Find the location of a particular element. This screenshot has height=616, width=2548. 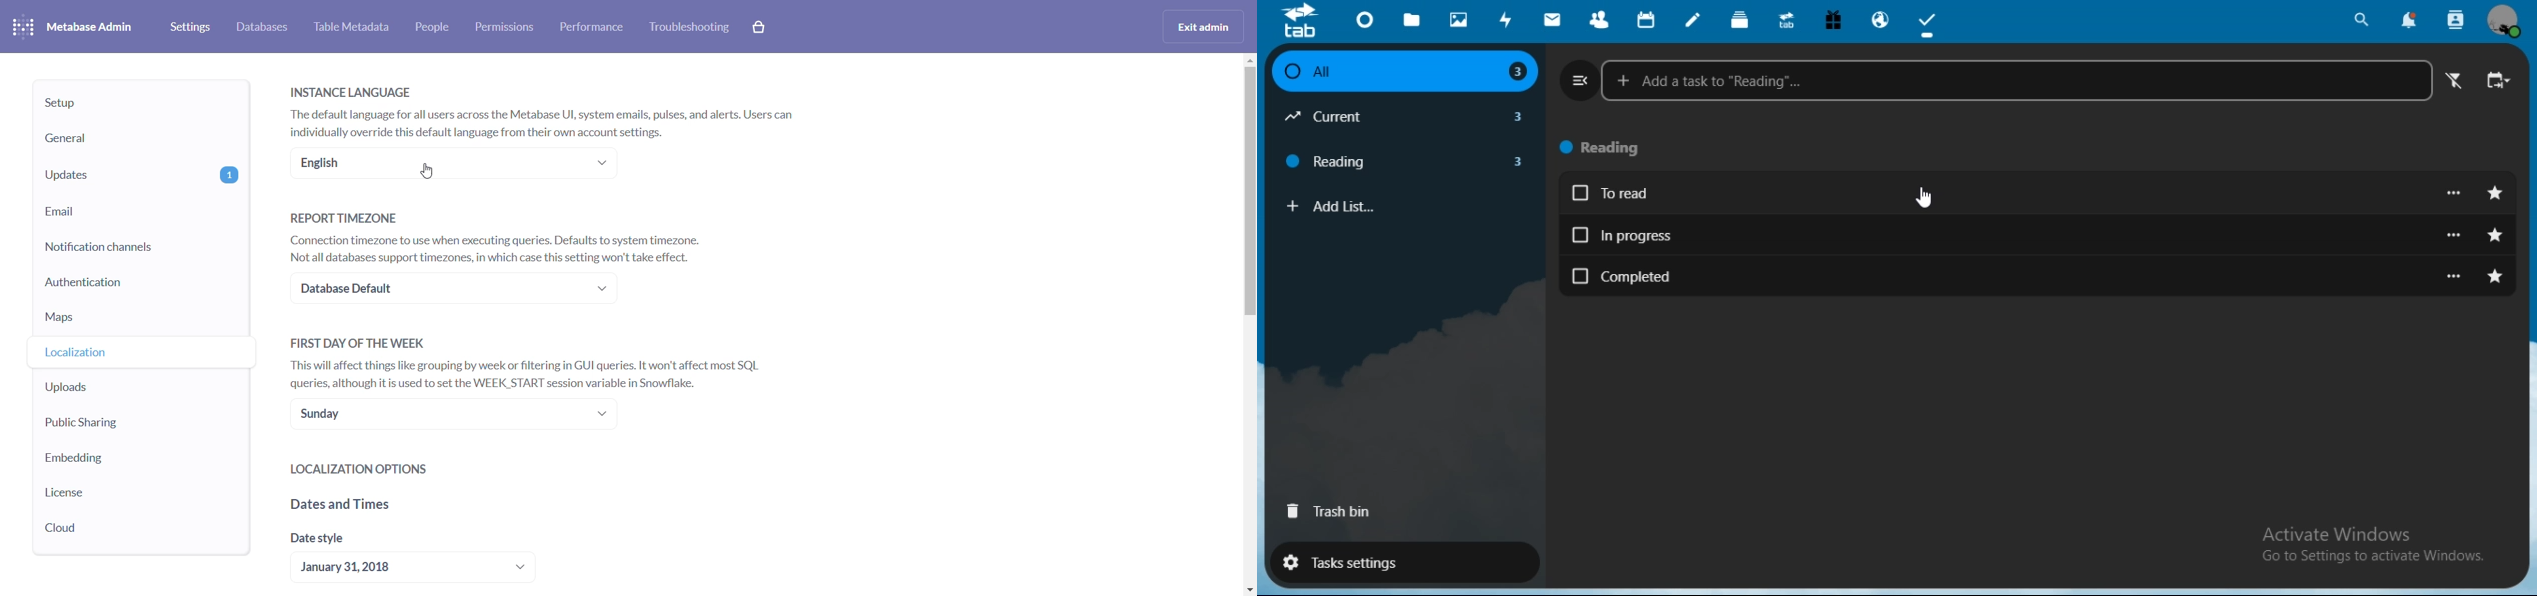

tasks is located at coordinates (1931, 22).